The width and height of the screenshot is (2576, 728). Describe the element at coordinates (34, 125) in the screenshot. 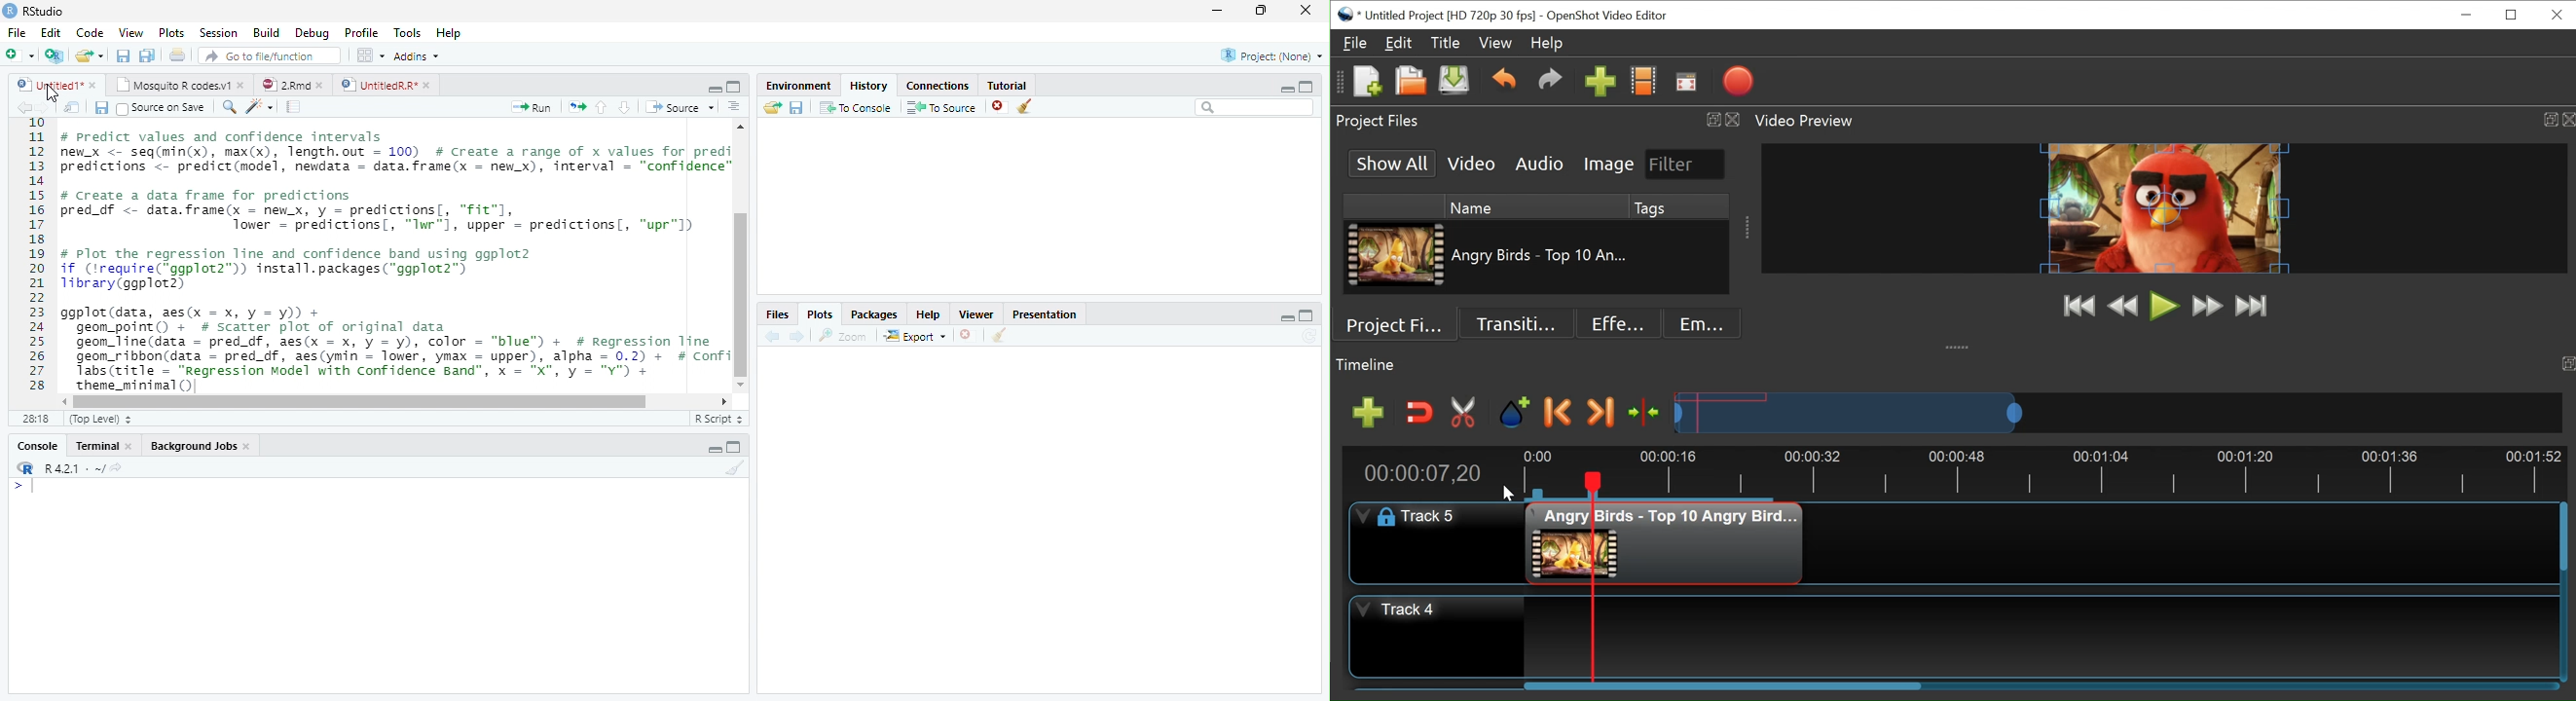

I see `1` at that location.